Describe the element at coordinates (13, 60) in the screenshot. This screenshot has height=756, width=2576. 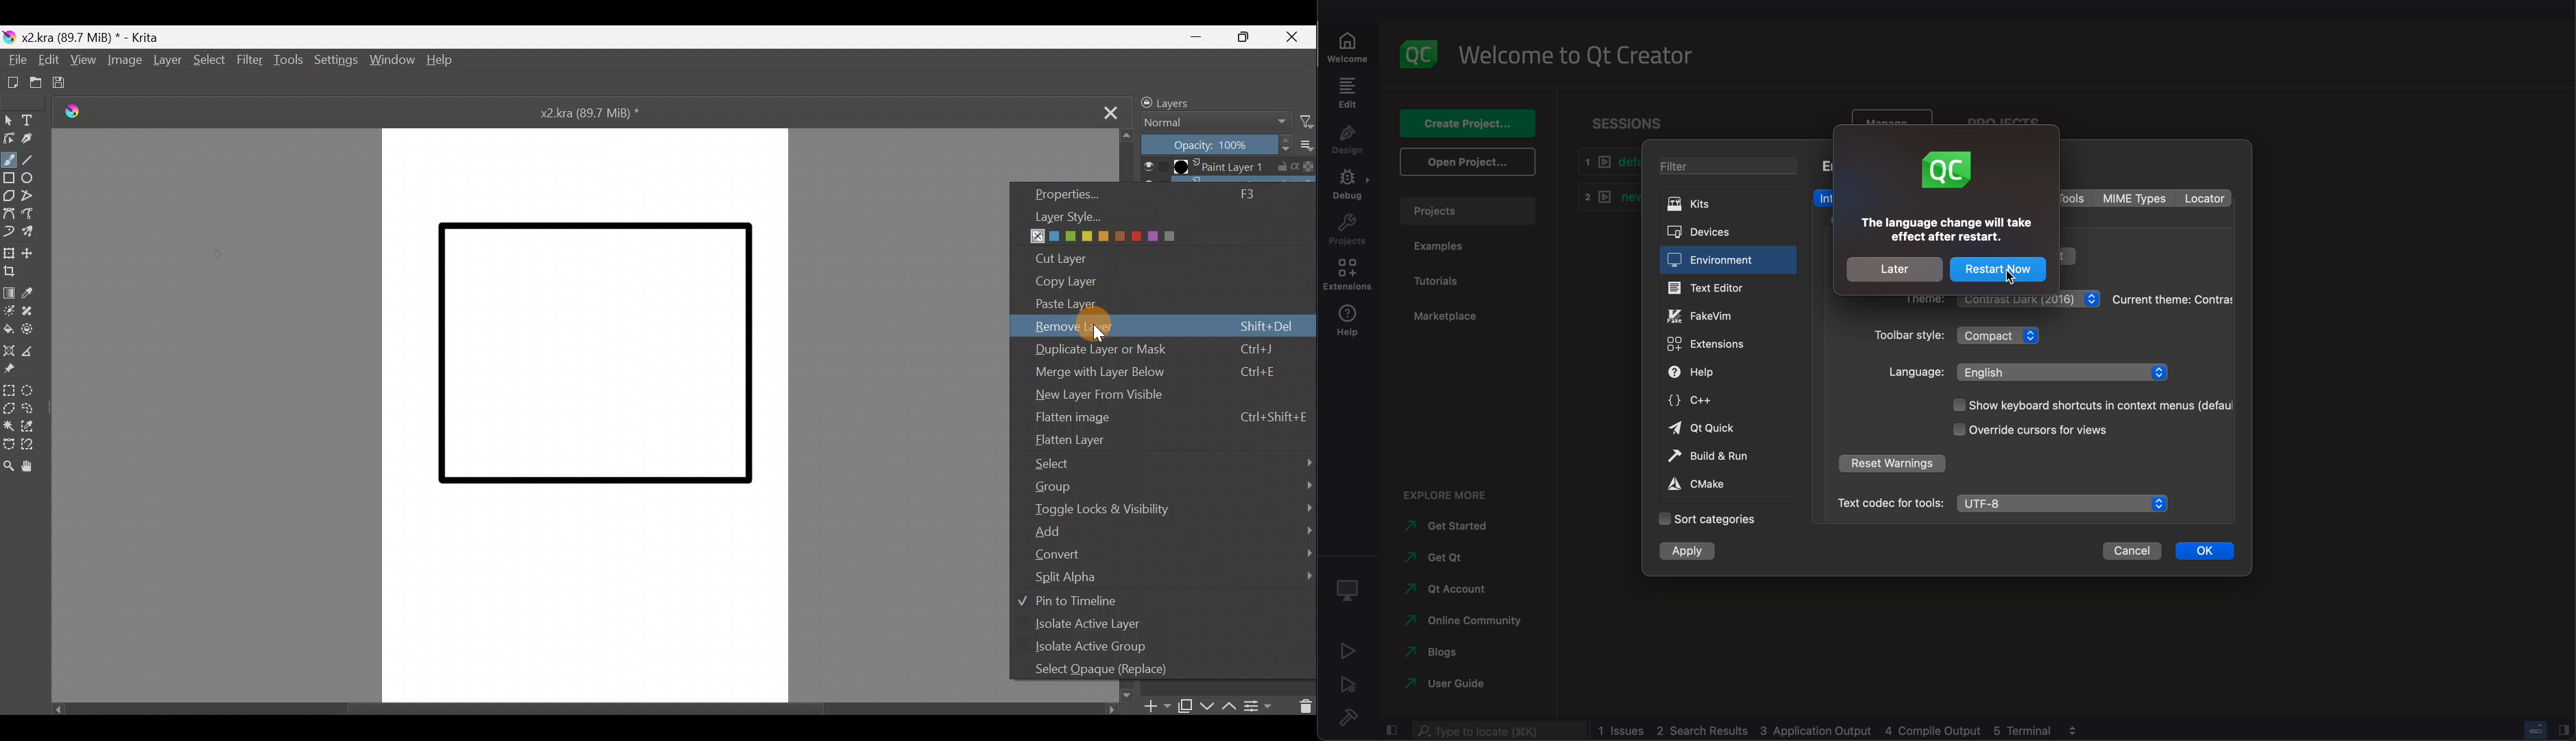
I see `File` at that location.